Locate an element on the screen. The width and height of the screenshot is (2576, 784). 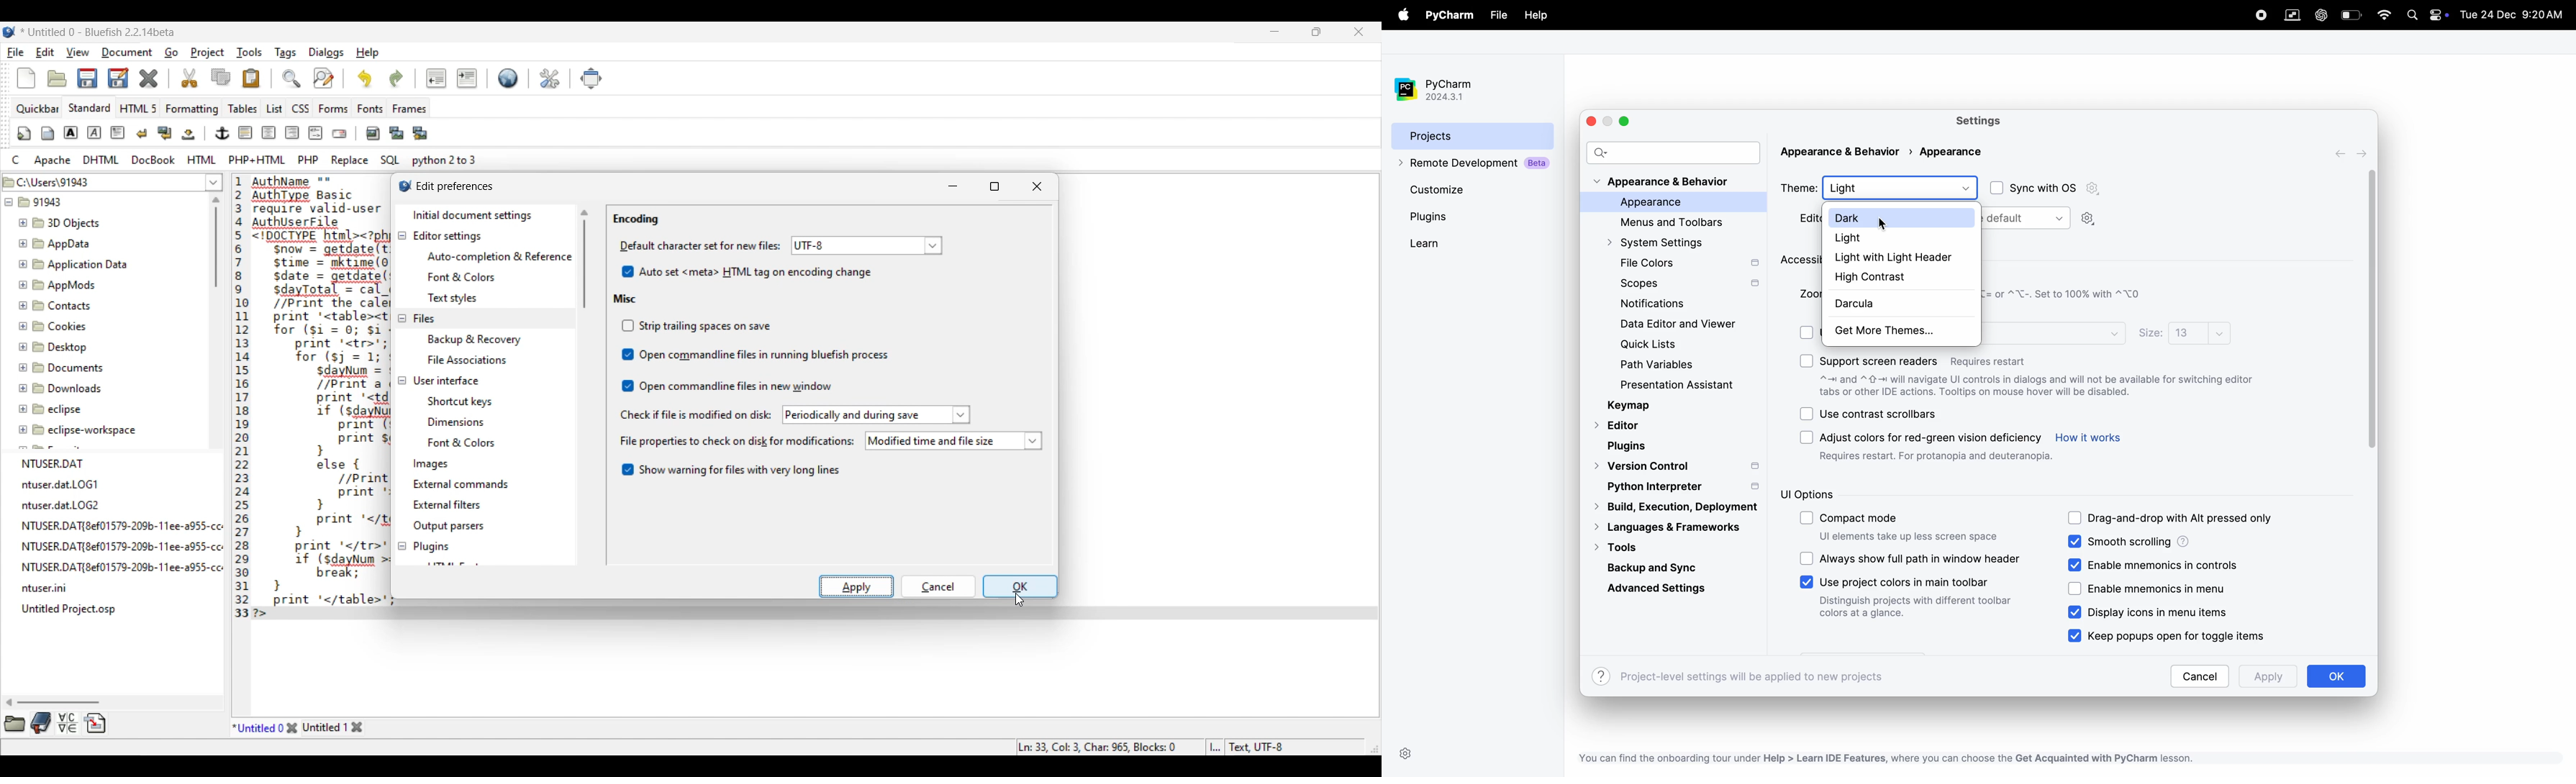
Image and text edit tools is located at coordinates (225, 132).